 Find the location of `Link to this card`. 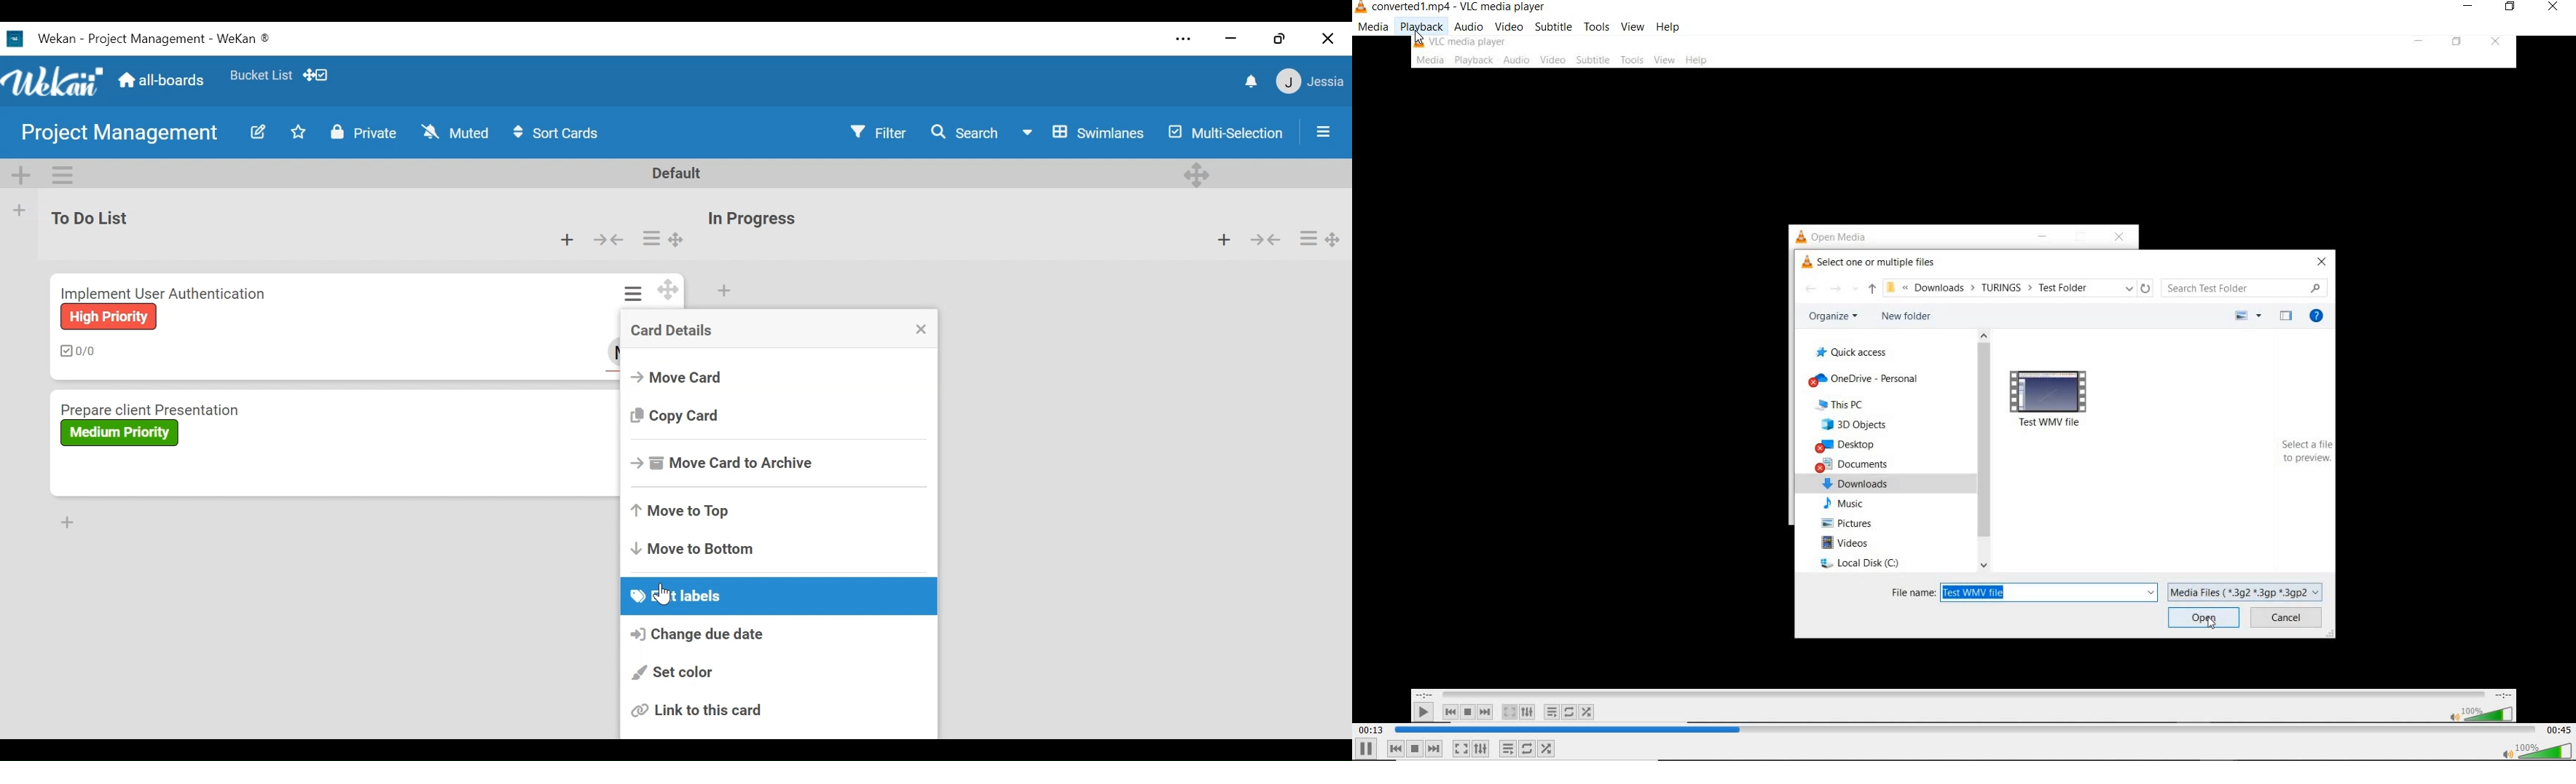

Link to this card is located at coordinates (777, 711).